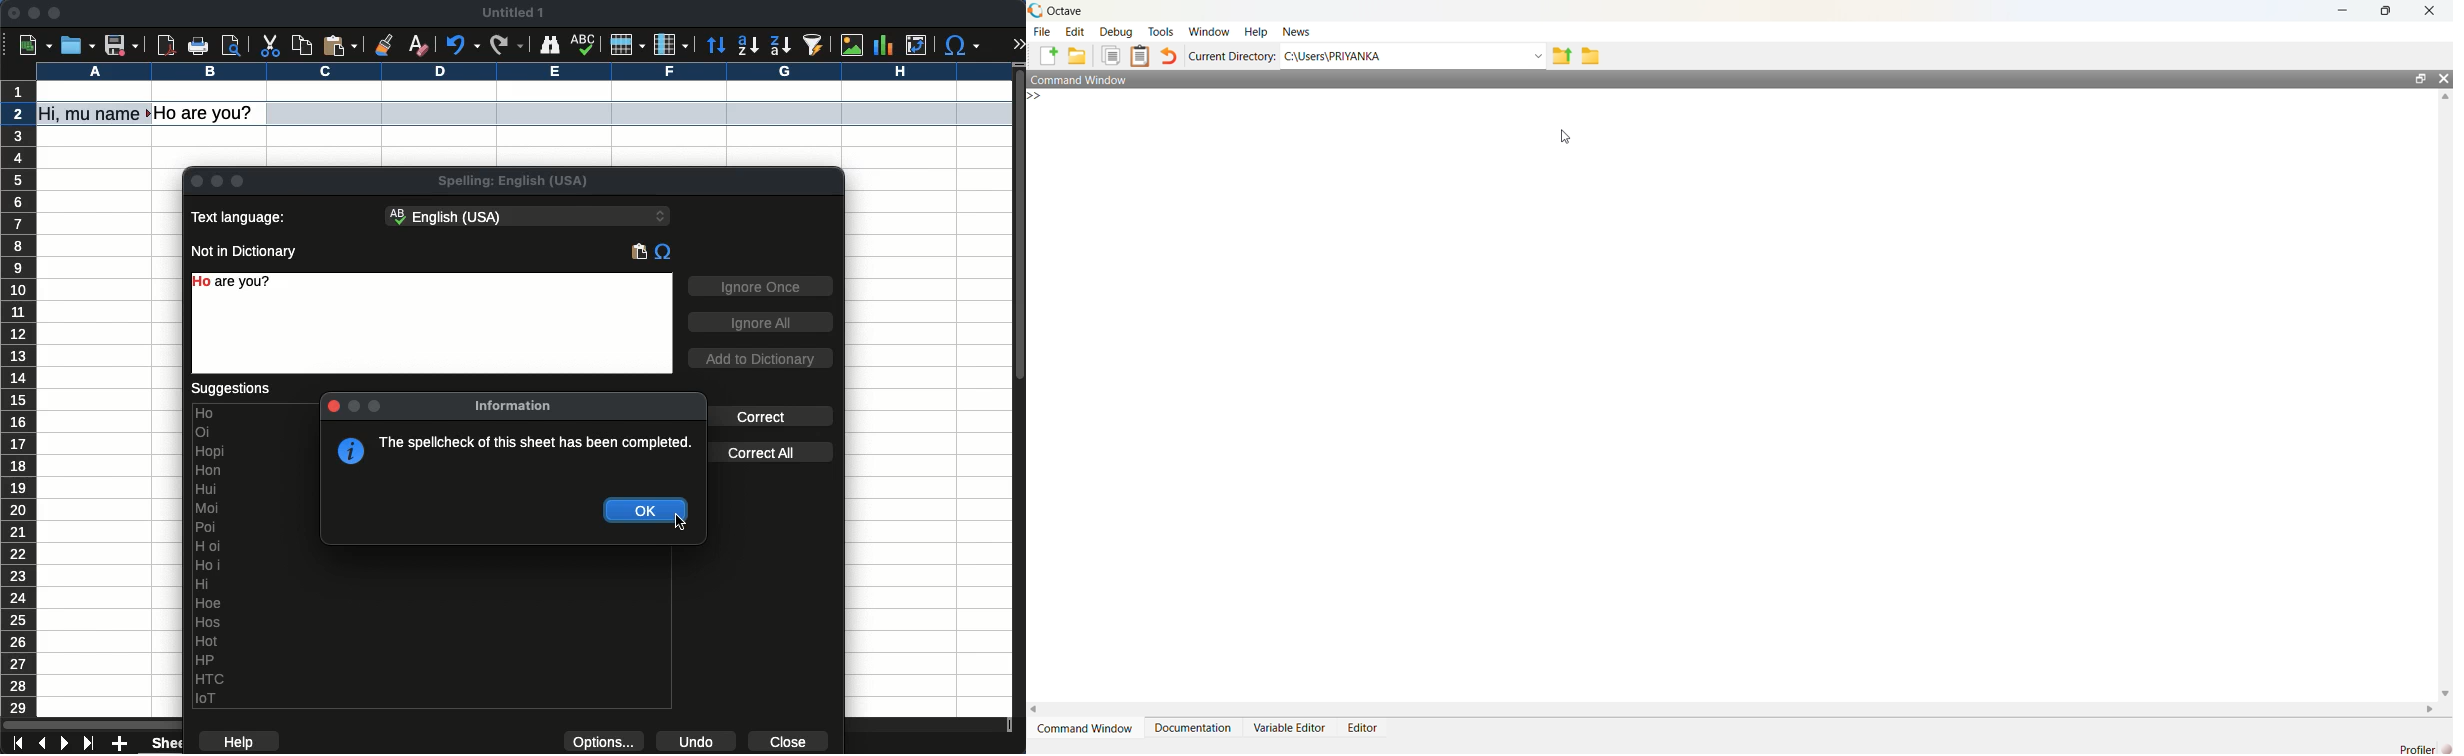 The image size is (2464, 756). Describe the element at coordinates (2425, 748) in the screenshot. I see `Profiler` at that location.